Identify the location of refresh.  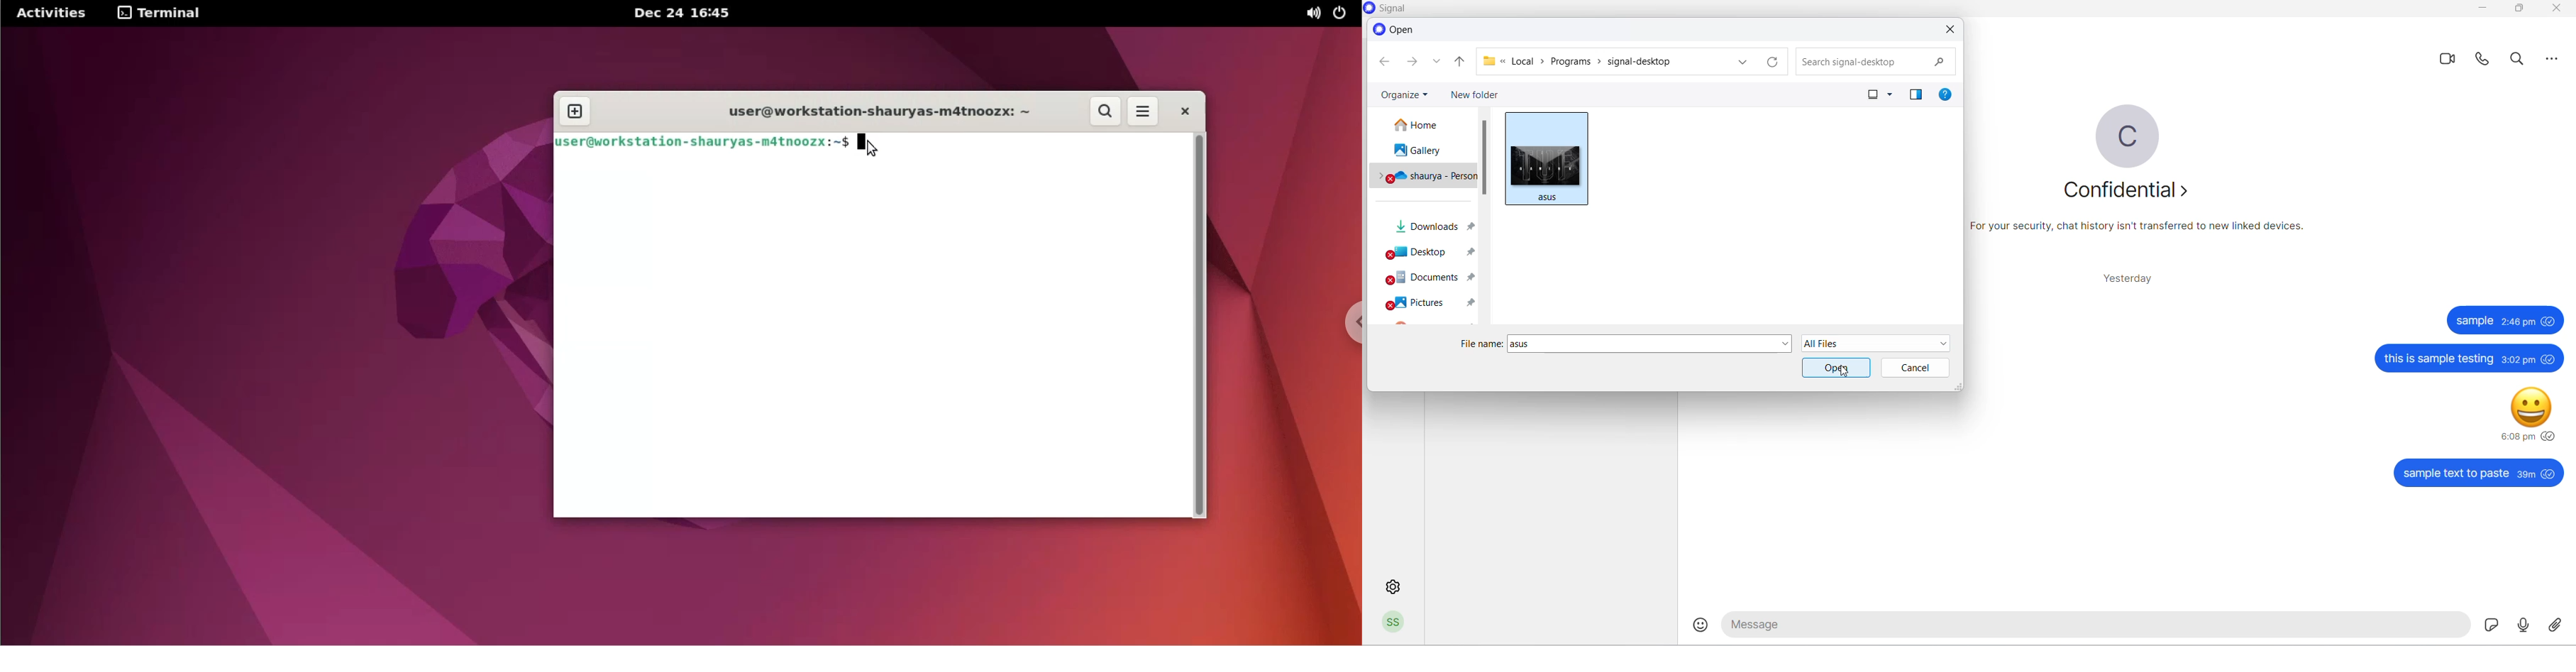
(1772, 62).